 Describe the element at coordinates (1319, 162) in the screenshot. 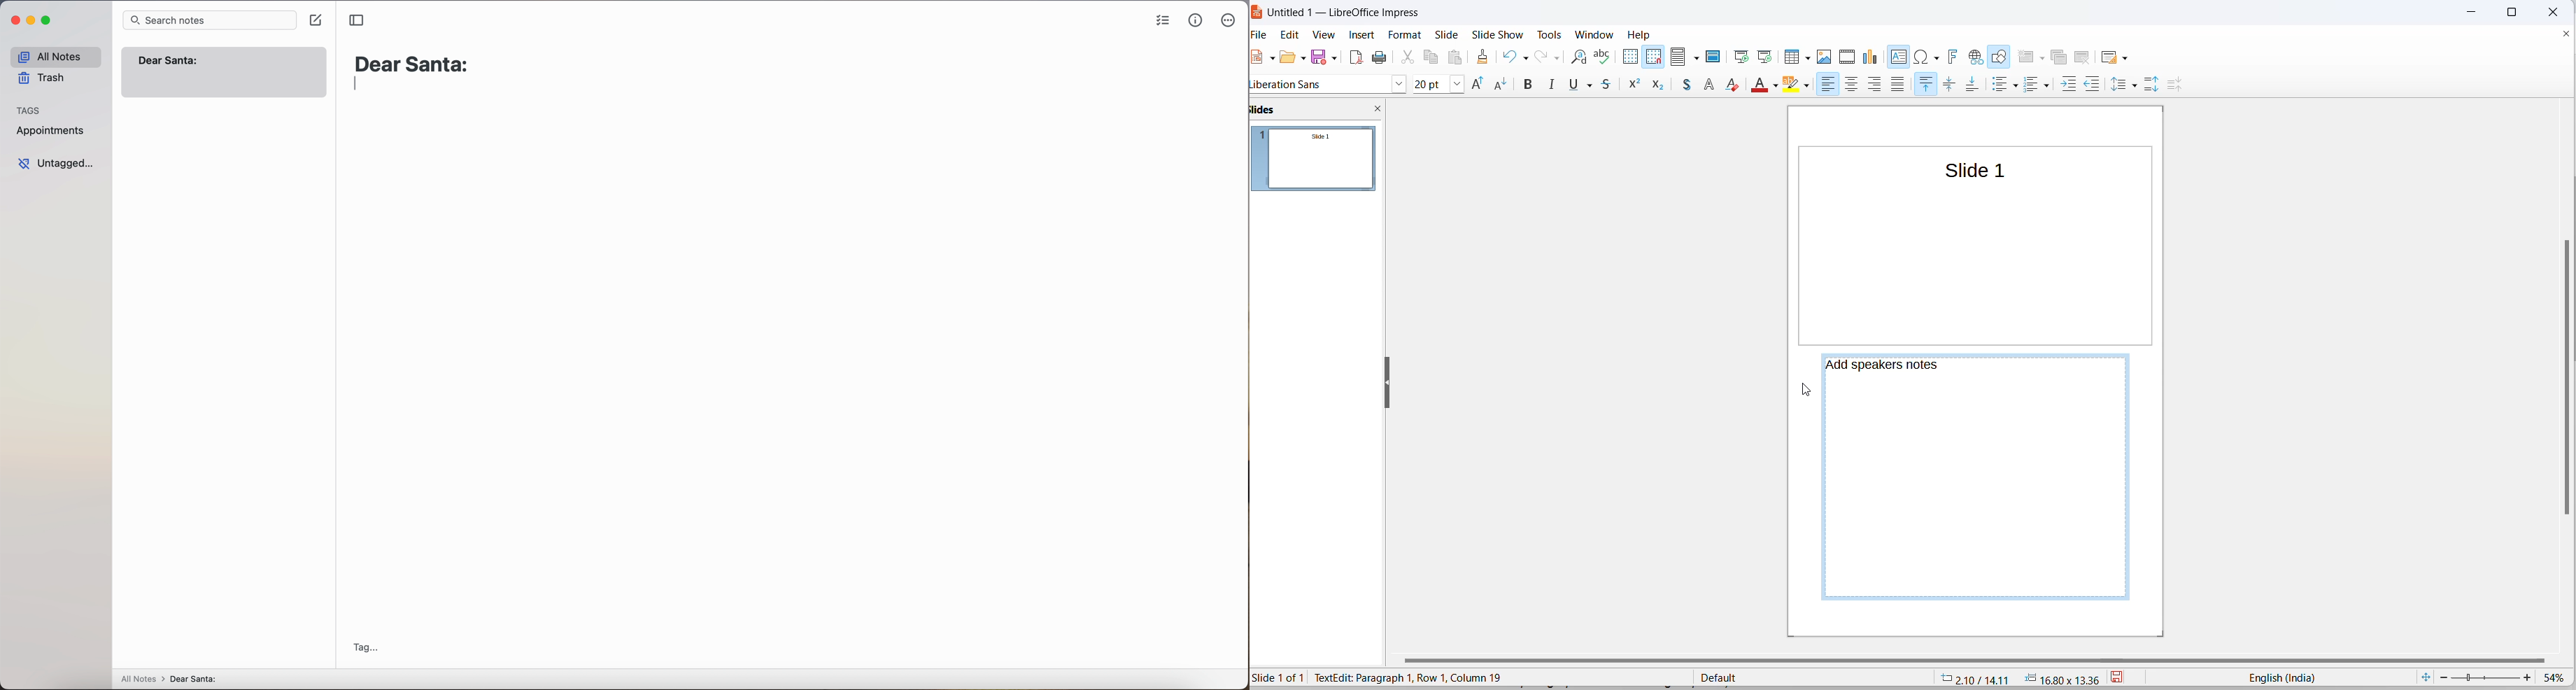

I see `slides` at that location.